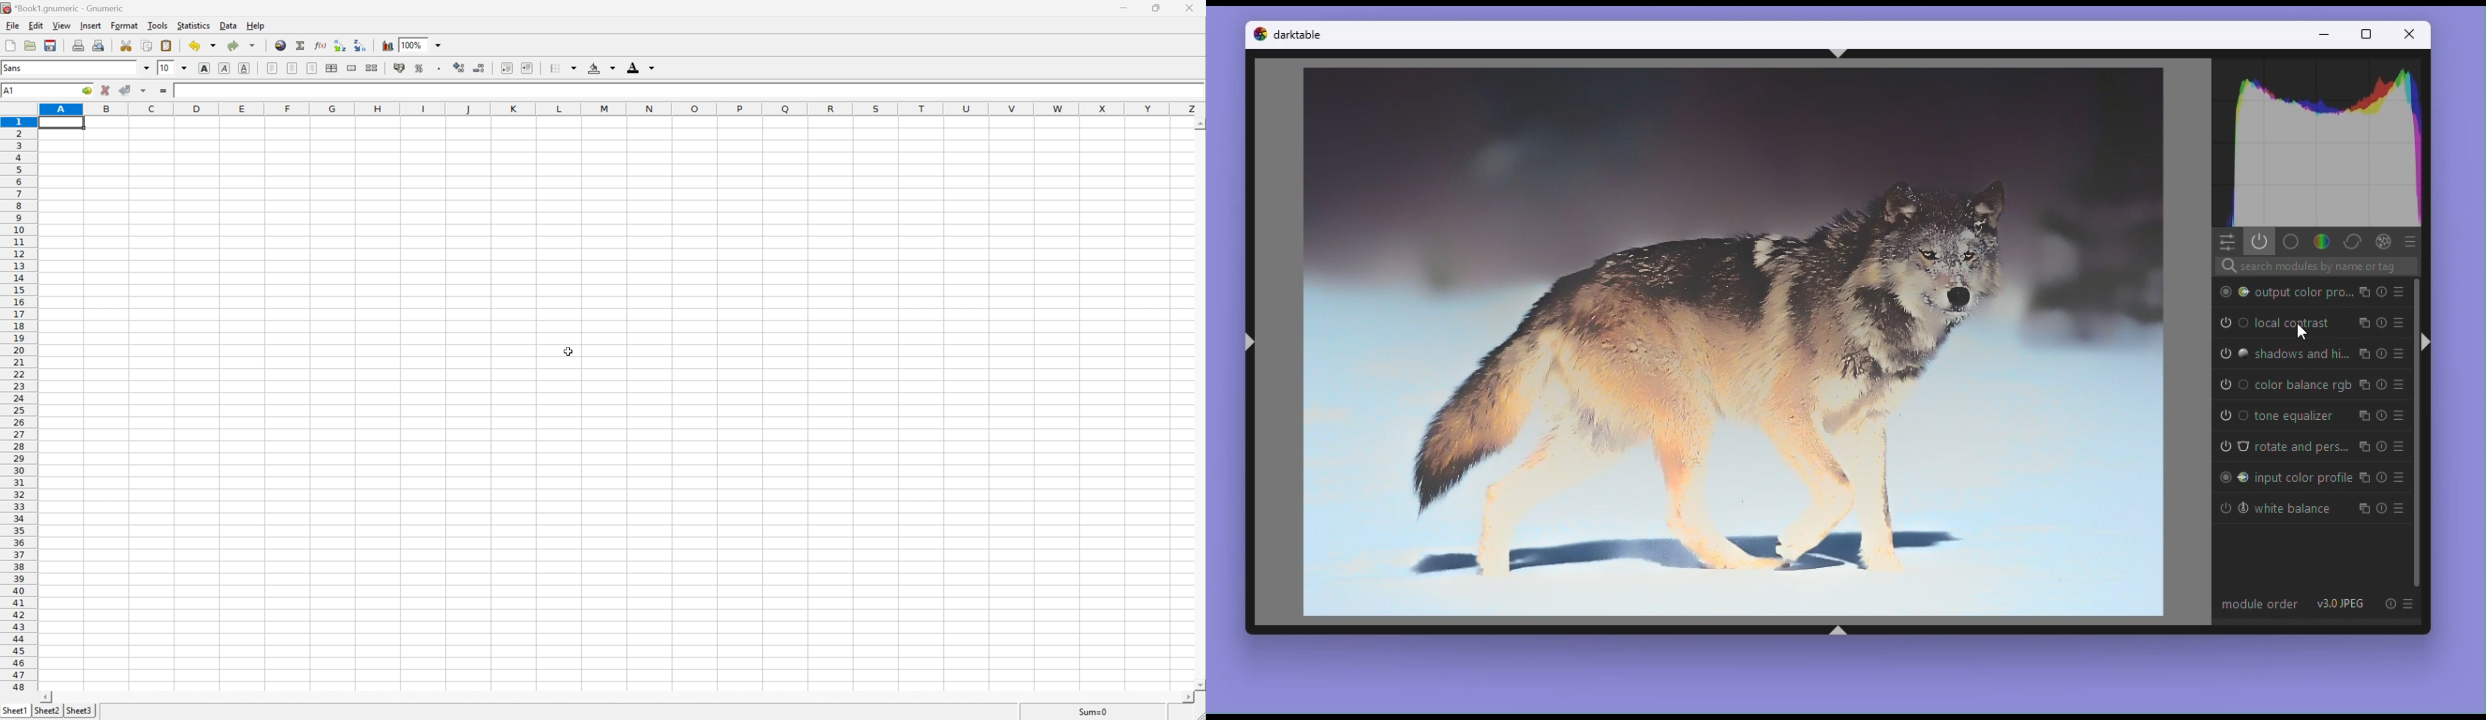 This screenshot has width=2492, height=728. Describe the element at coordinates (2383, 319) in the screenshot. I see `Reset parameters` at that location.